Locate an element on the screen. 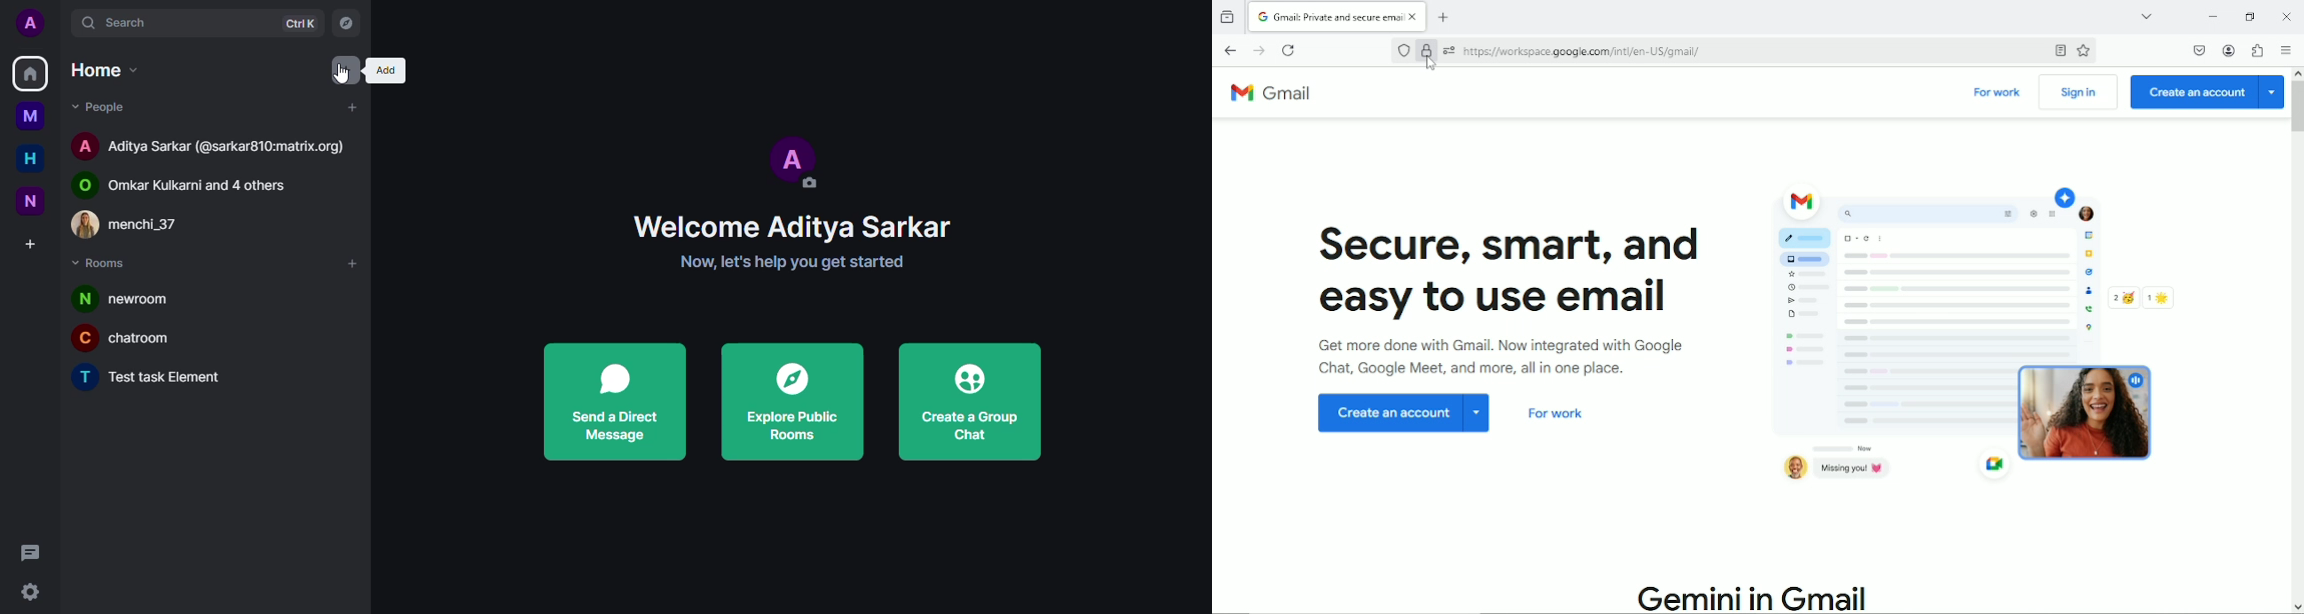 The image size is (2324, 616). Get more done with Gmail. now integrated with Google chat, google meet and more, all in one place is located at coordinates (1516, 362).